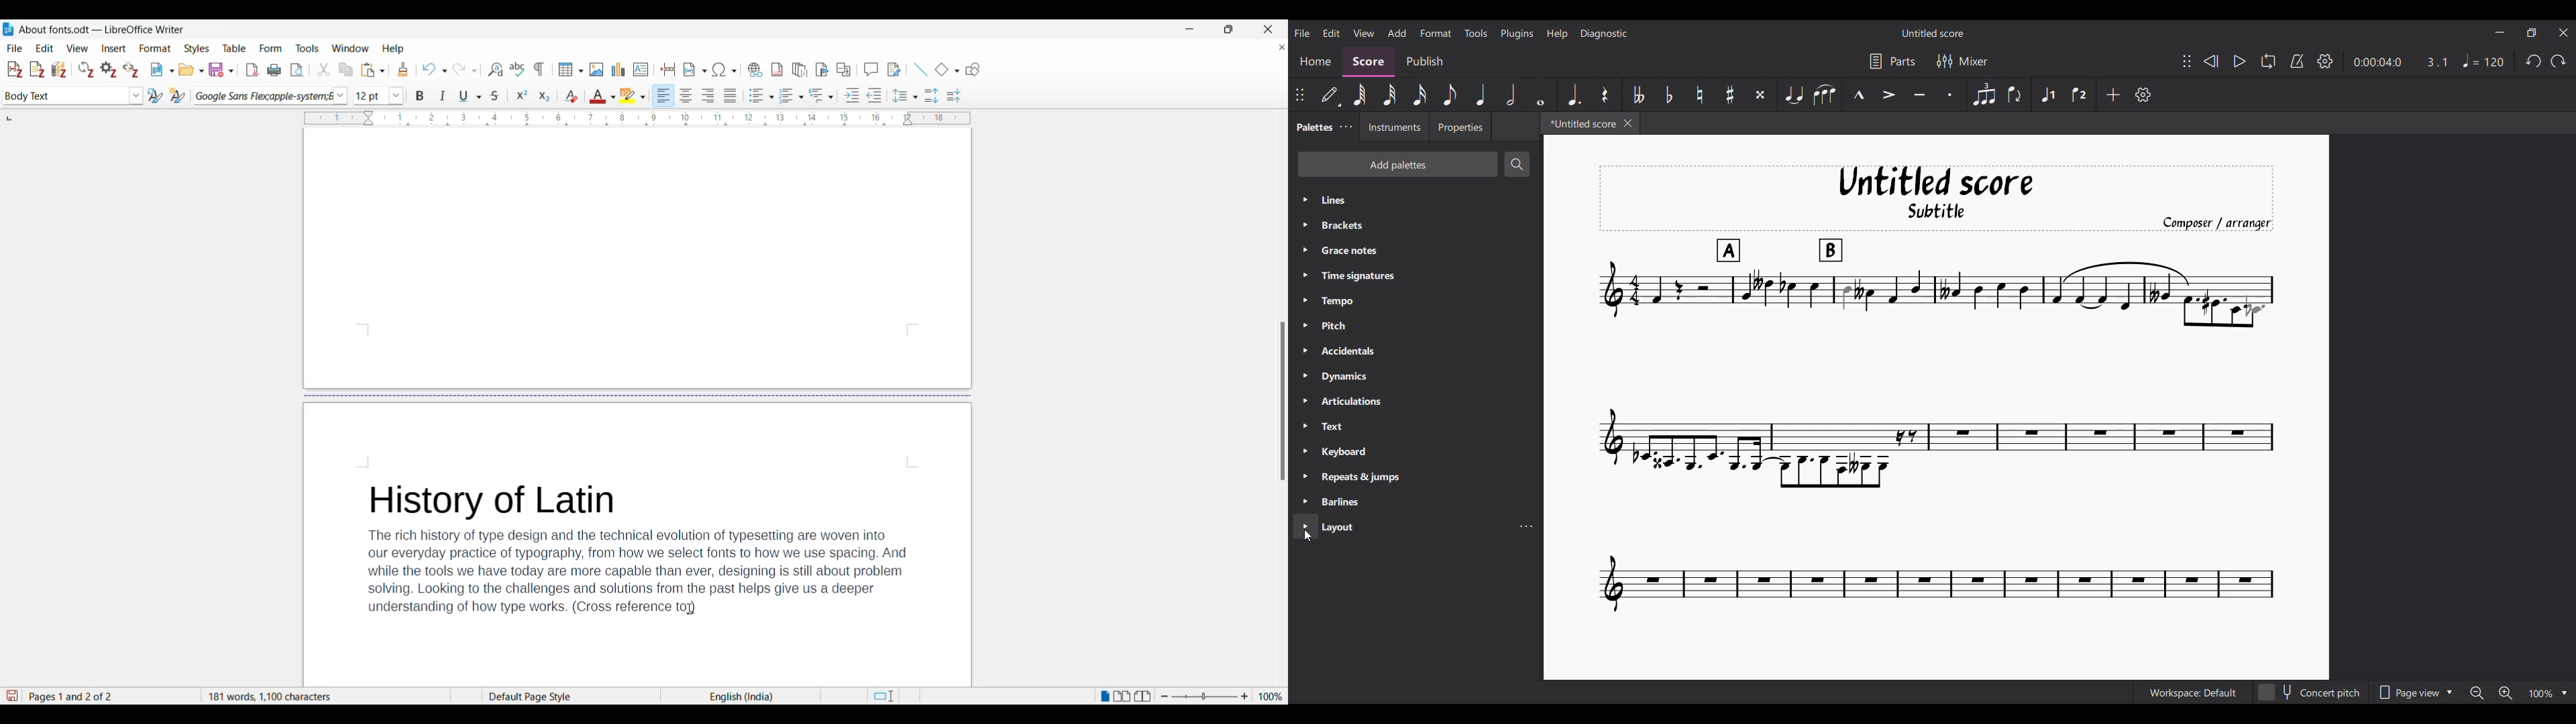 Image resolution: width=2576 pixels, height=728 pixels. I want to click on Zoom out, so click(2477, 692).